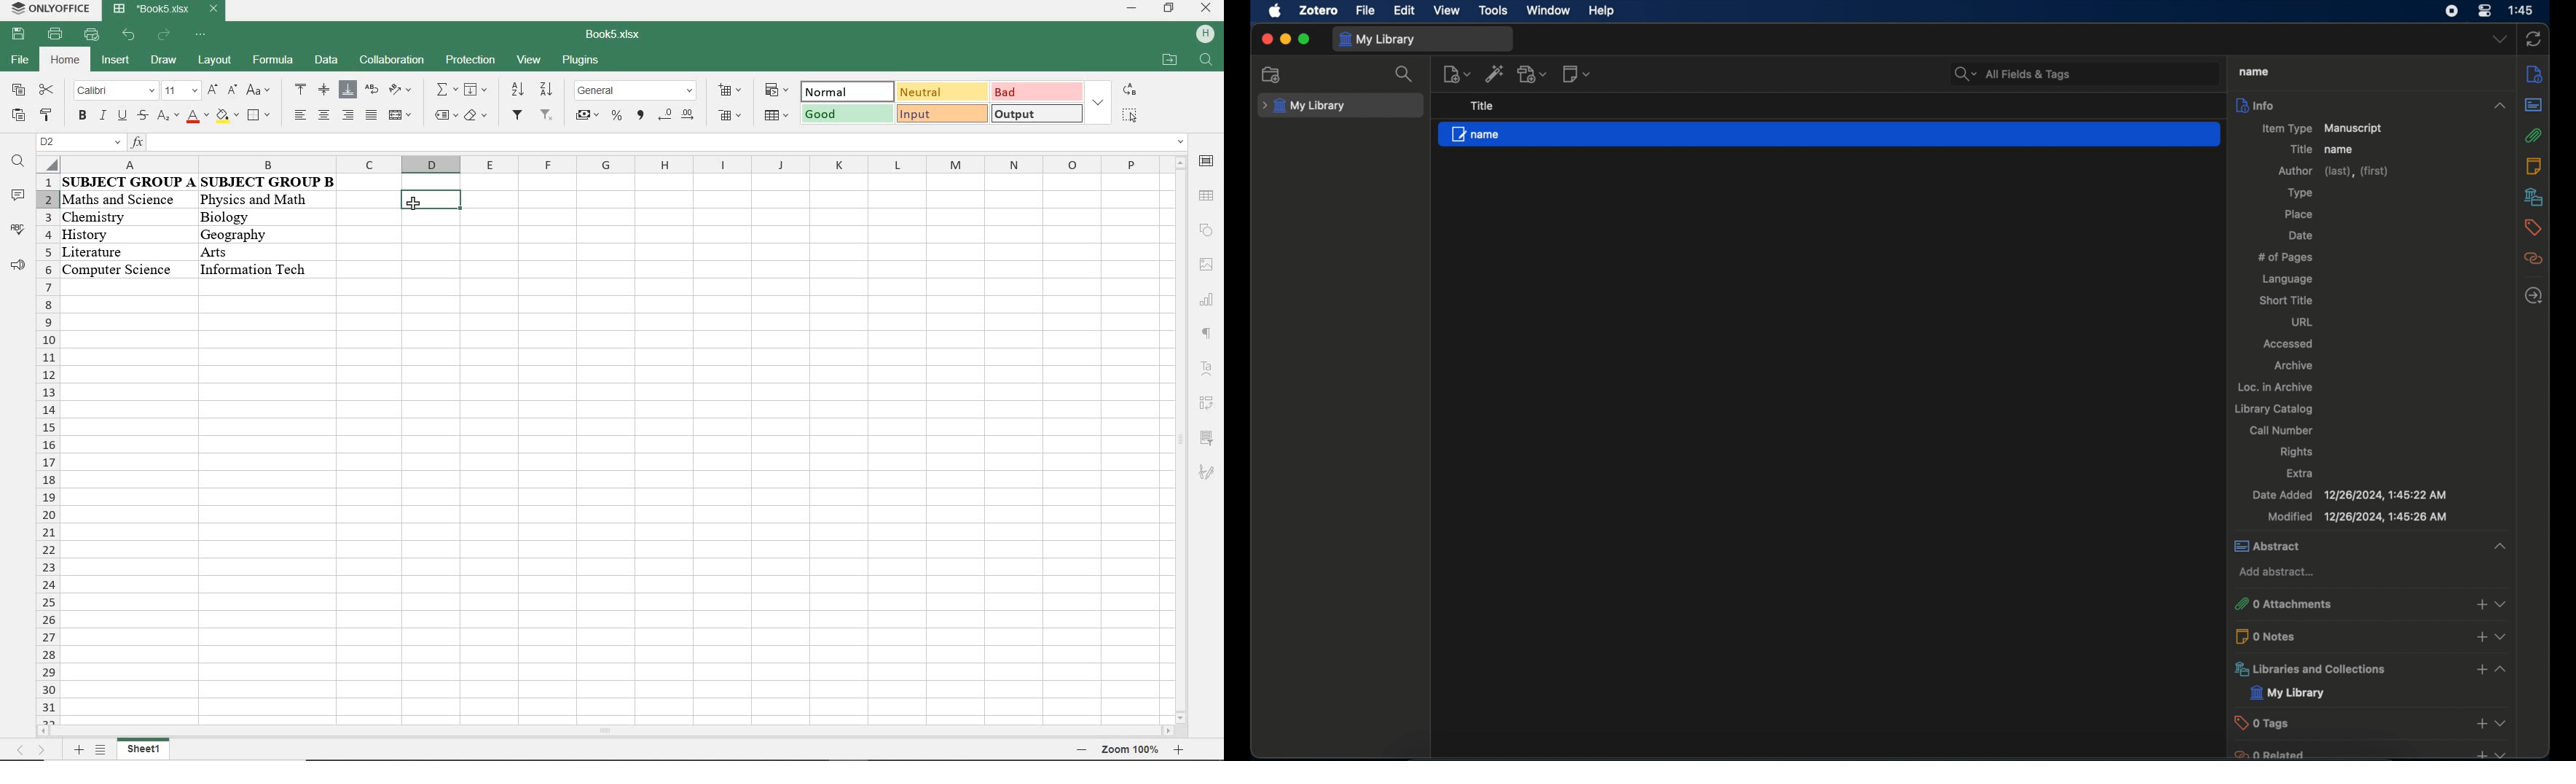 This screenshot has height=784, width=2576. I want to click on sign, so click(1205, 232).